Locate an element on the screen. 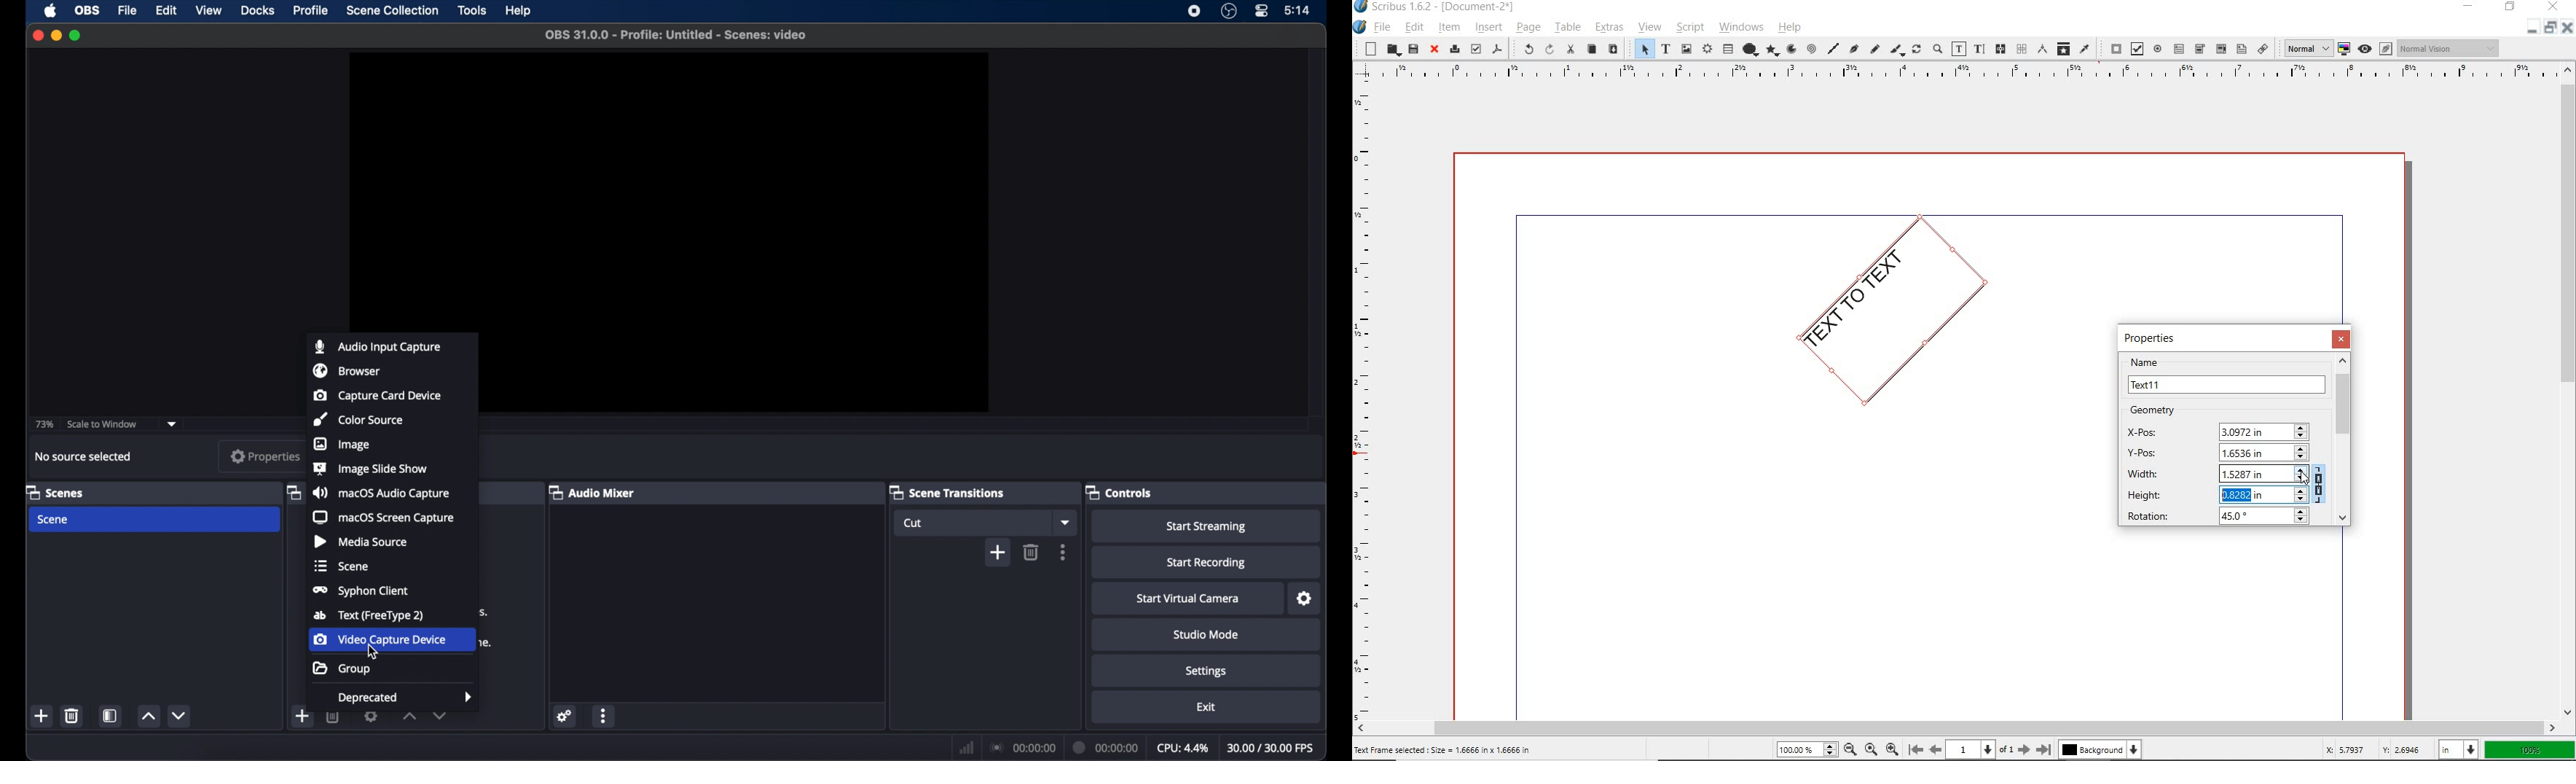 The height and width of the screenshot is (784, 2576). start streaming is located at coordinates (1207, 527).